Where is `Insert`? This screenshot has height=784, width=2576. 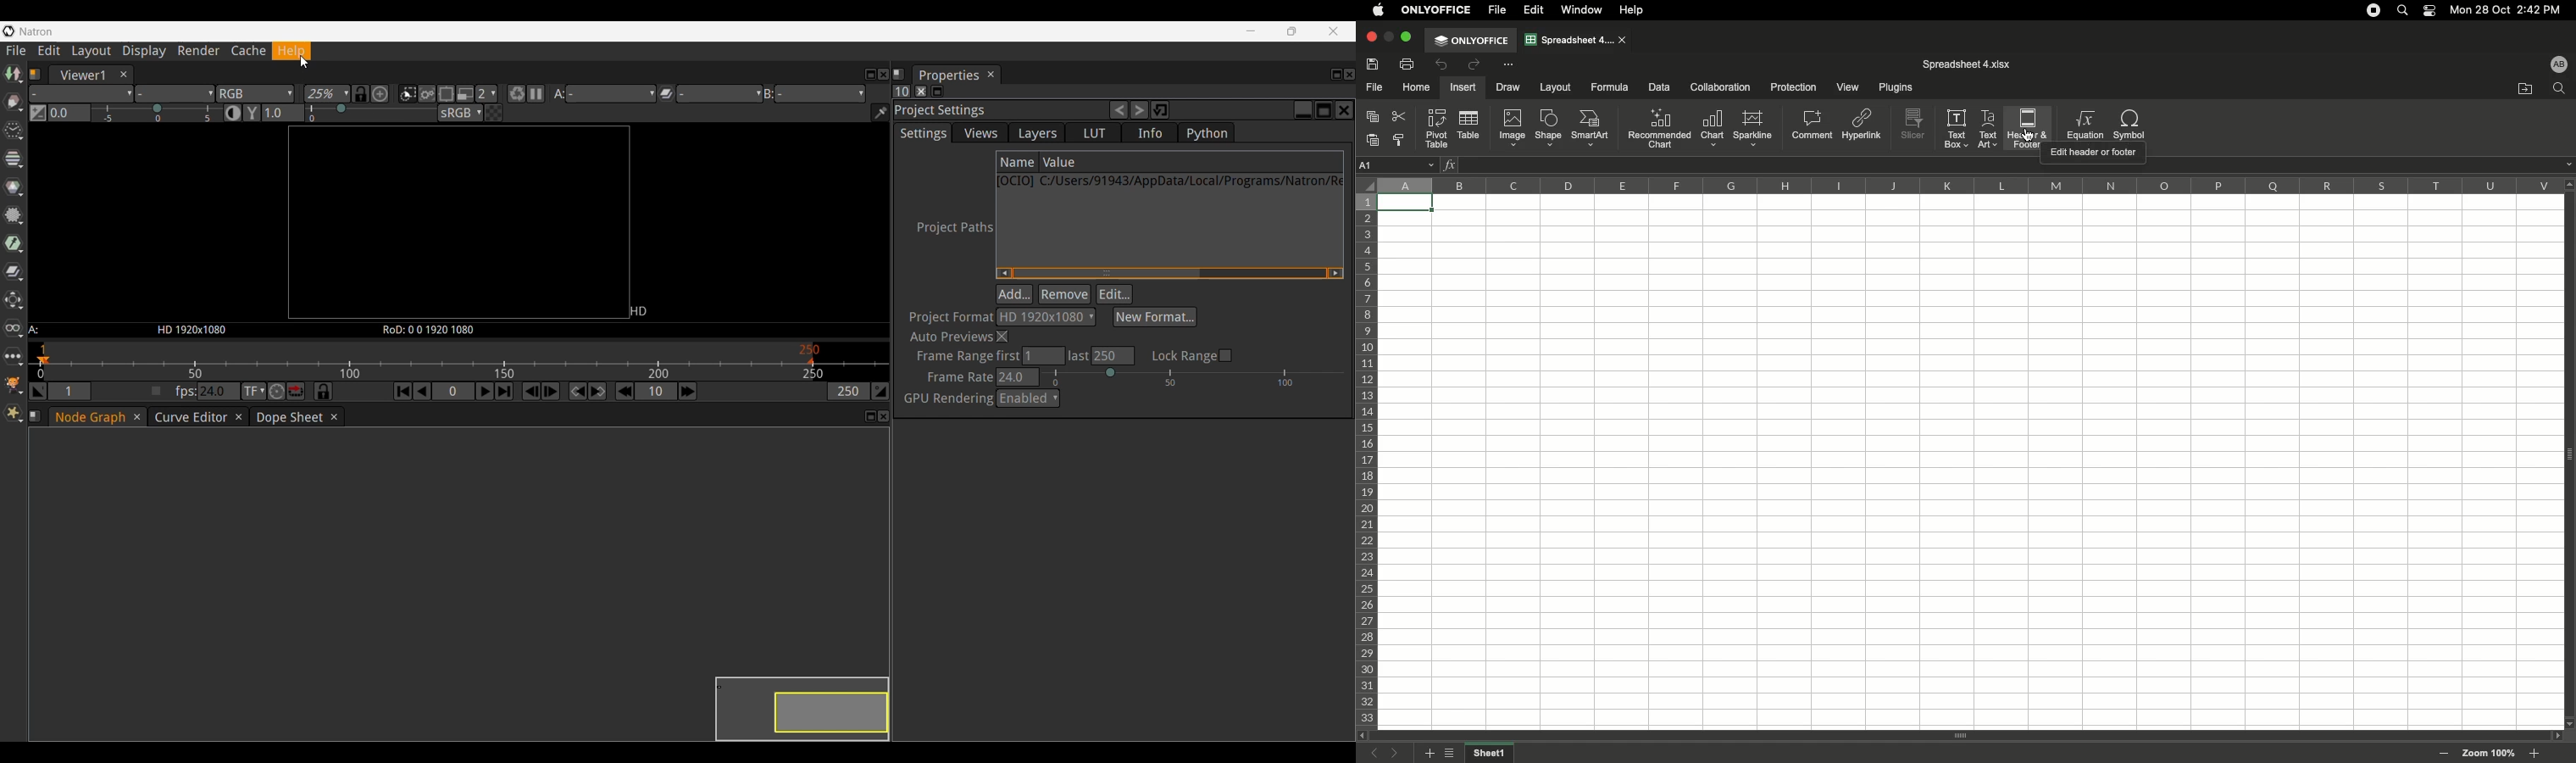
Insert is located at coordinates (1462, 87).